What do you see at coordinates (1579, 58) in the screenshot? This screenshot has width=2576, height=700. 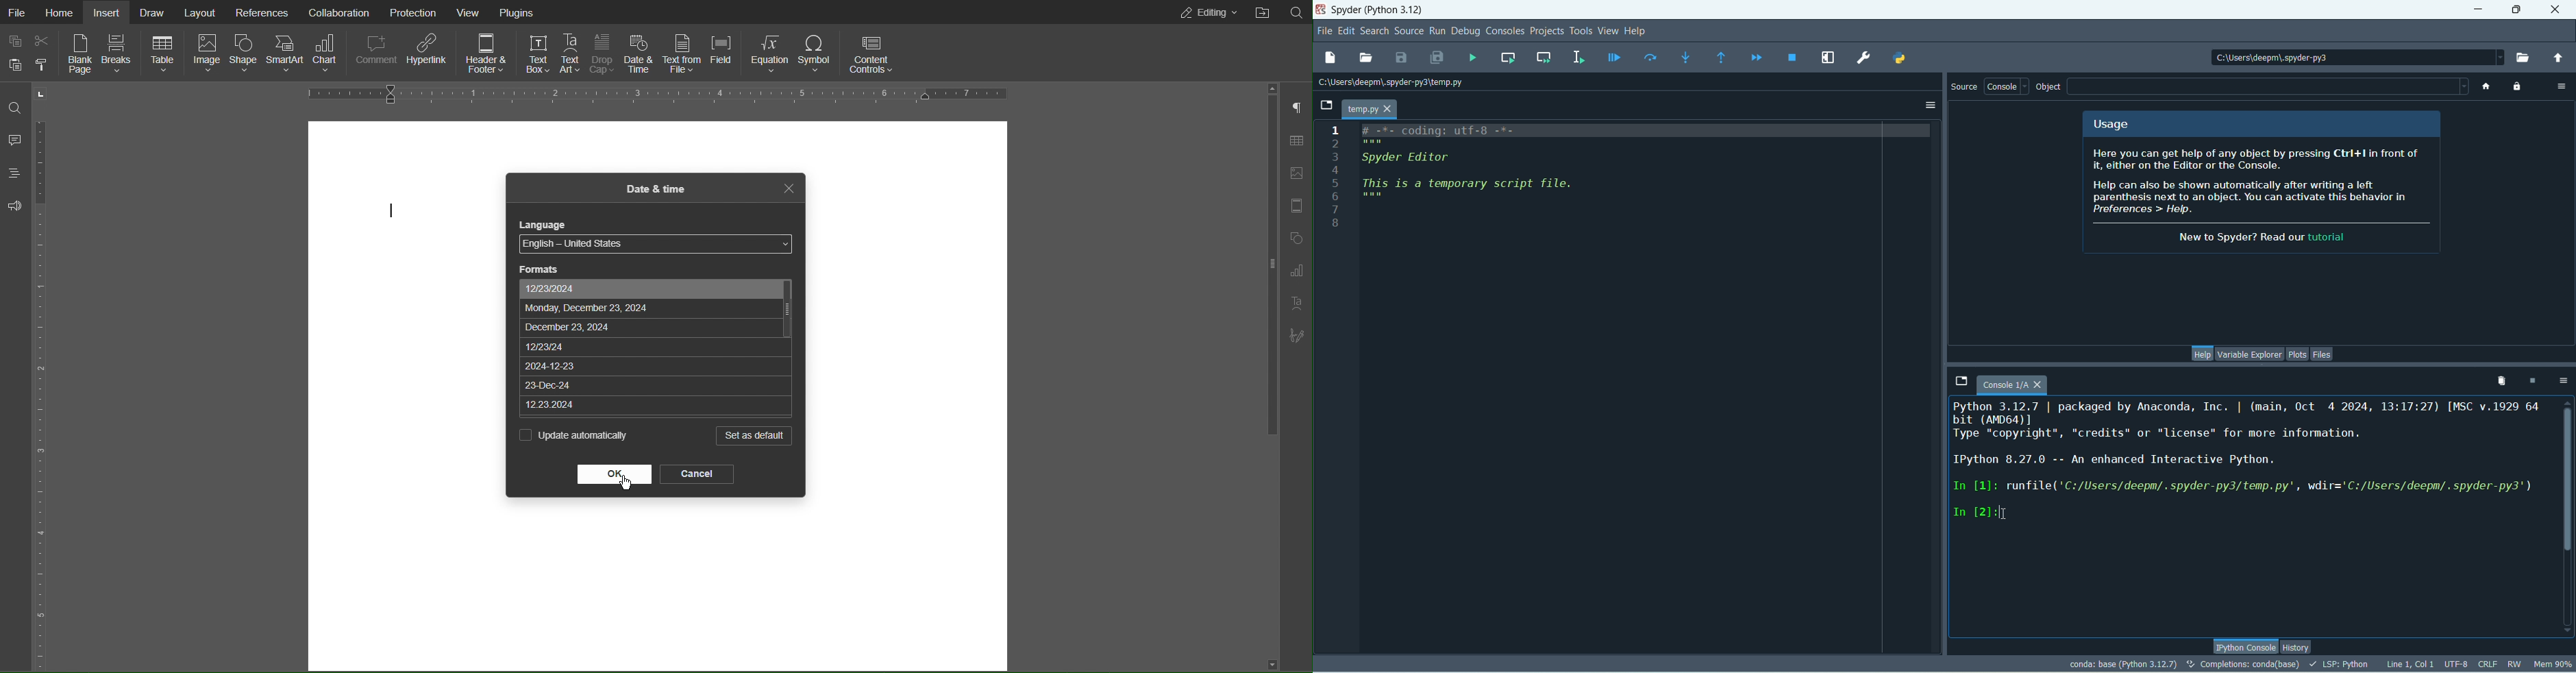 I see `run selection` at bounding box center [1579, 58].